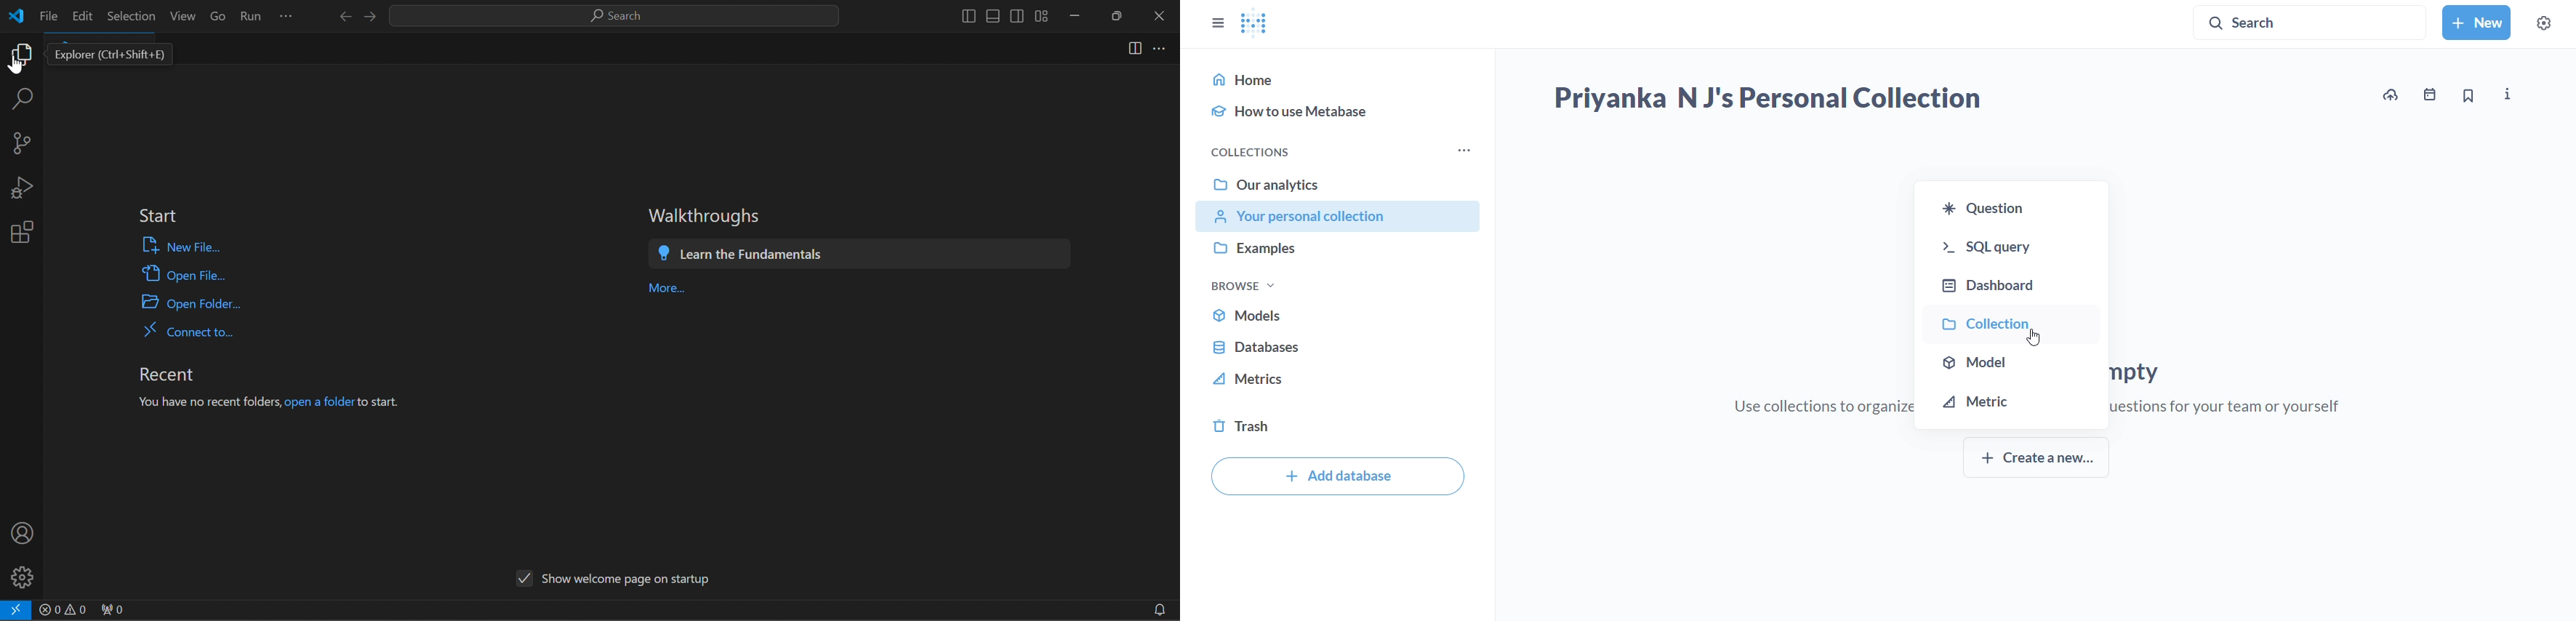  I want to click on create a new collection, so click(2037, 460).